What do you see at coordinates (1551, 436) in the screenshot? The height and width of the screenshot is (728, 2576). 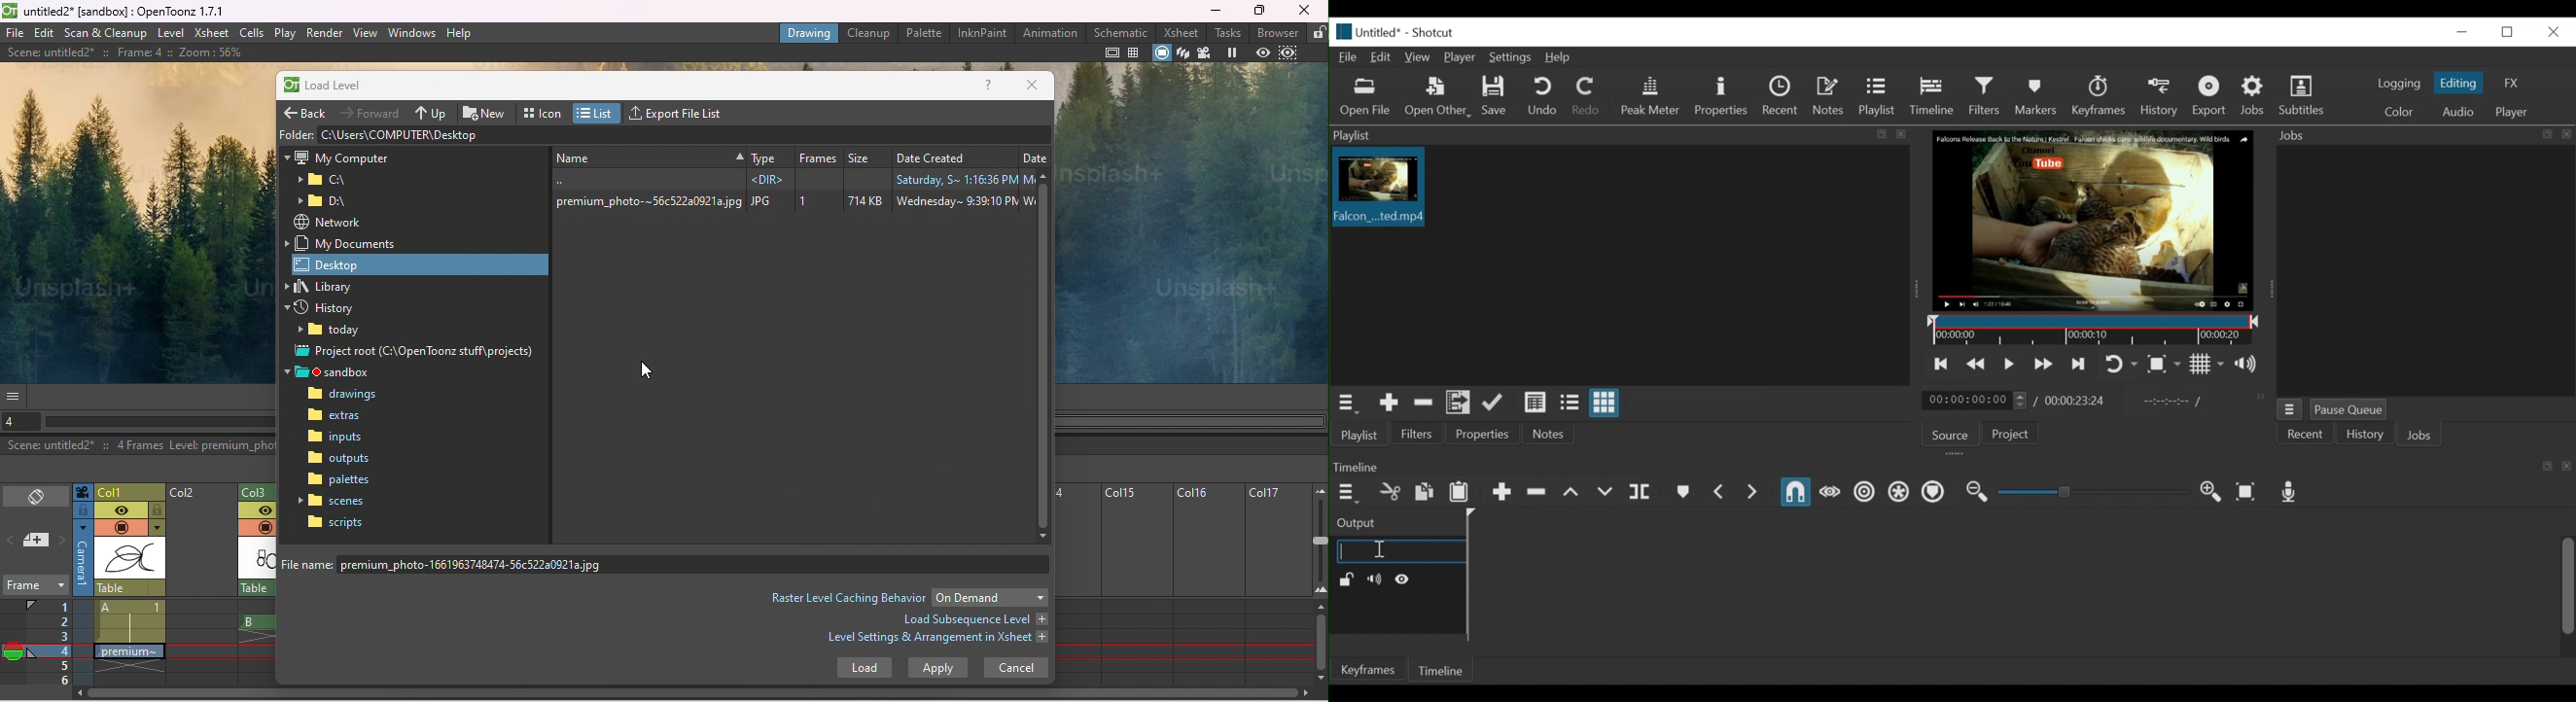 I see `Notes` at bounding box center [1551, 436].